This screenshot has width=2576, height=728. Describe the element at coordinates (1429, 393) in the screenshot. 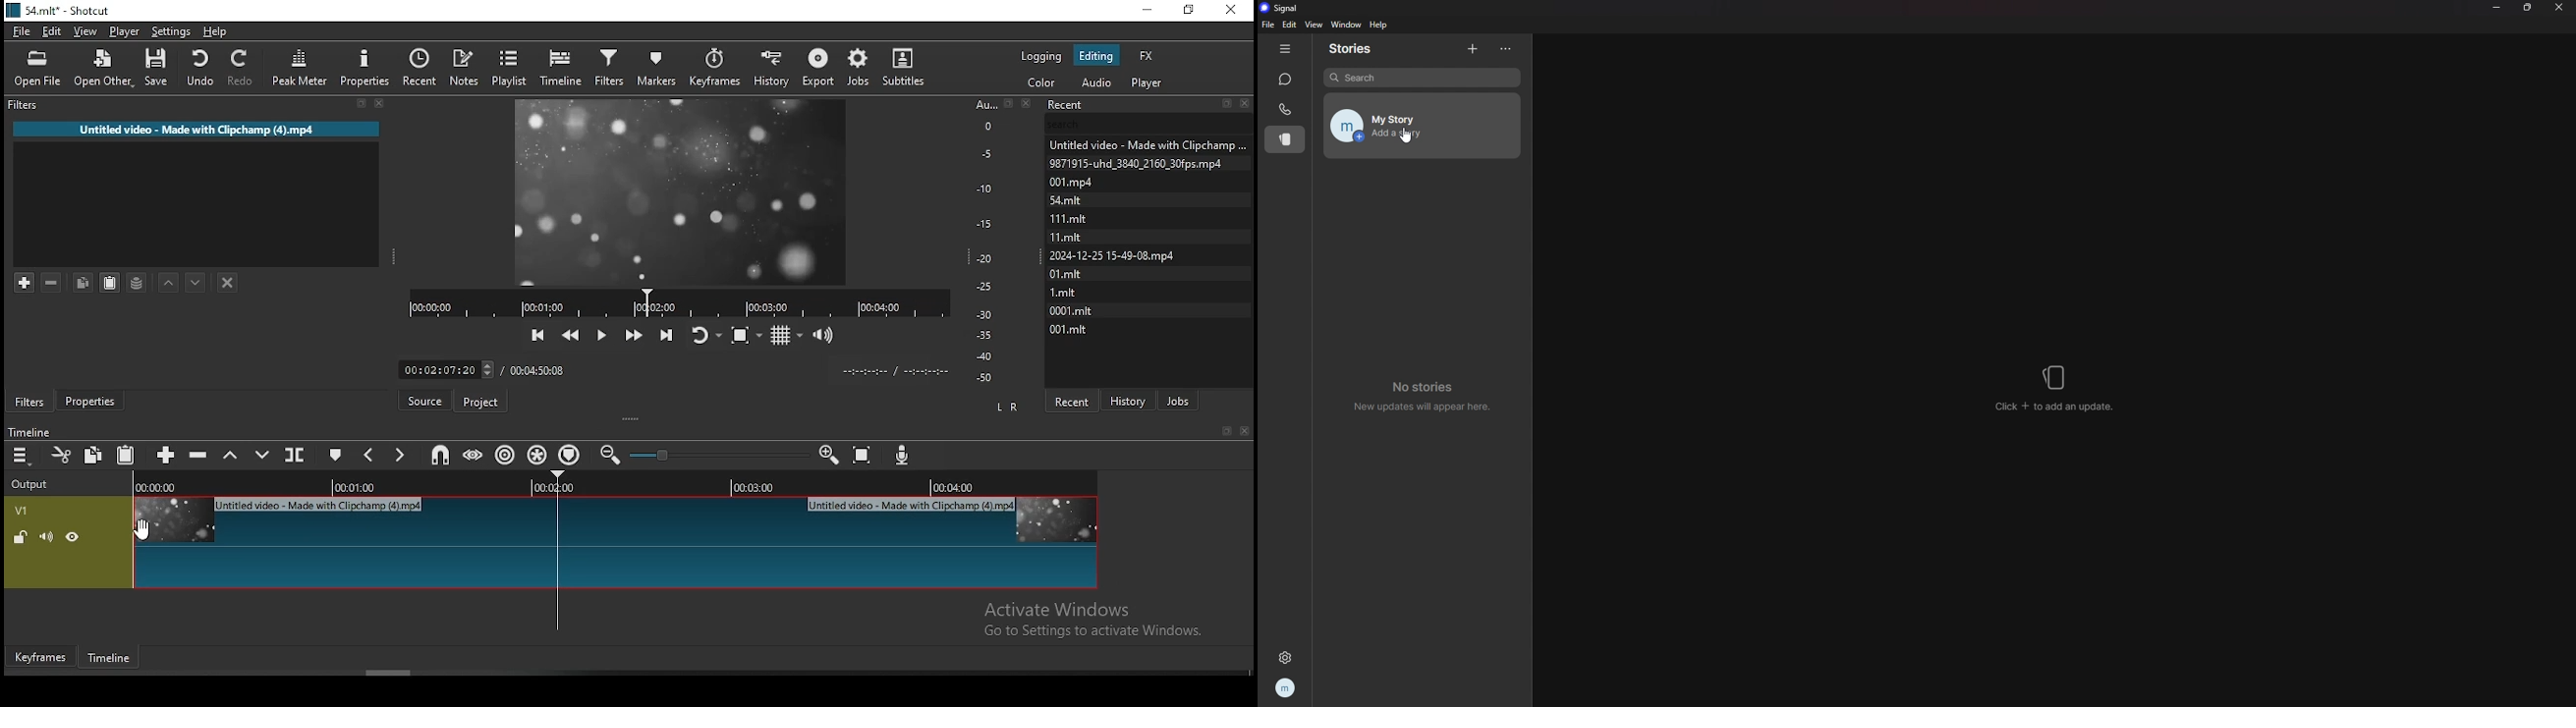

I see `no stories new updates will appear here` at that location.